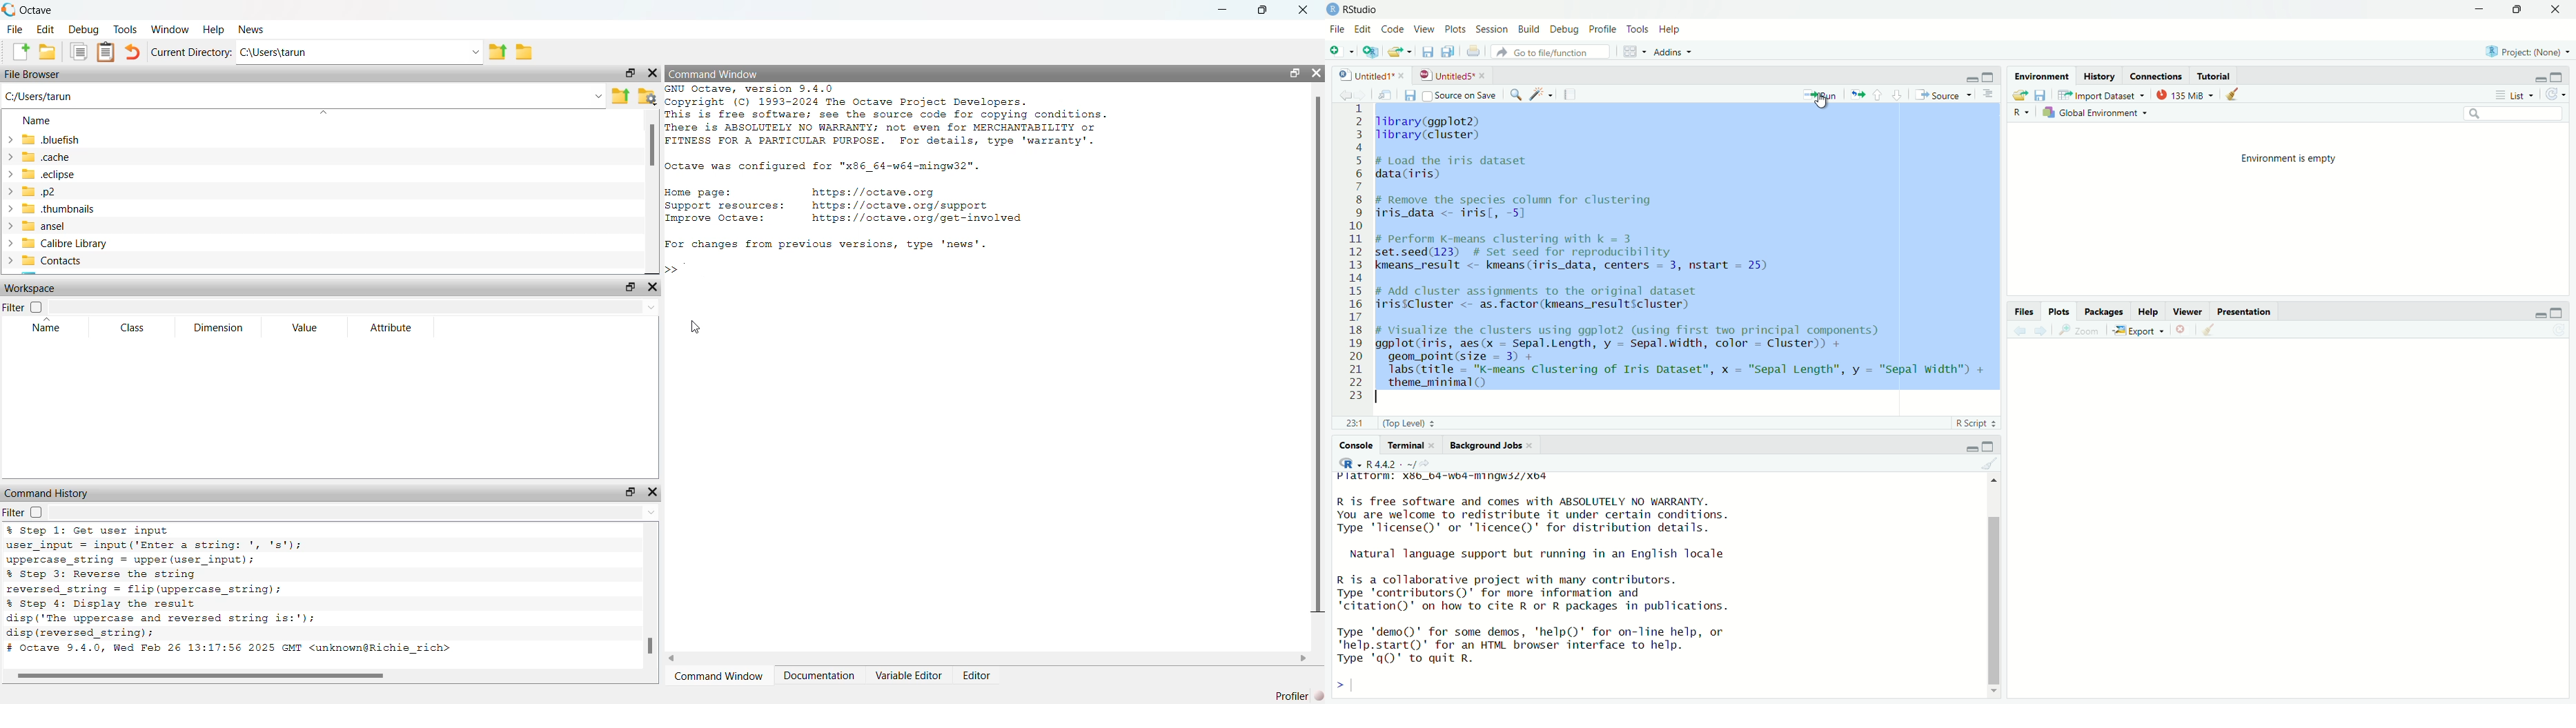  What do you see at coordinates (2106, 310) in the screenshot?
I see `packages` at bounding box center [2106, 310].